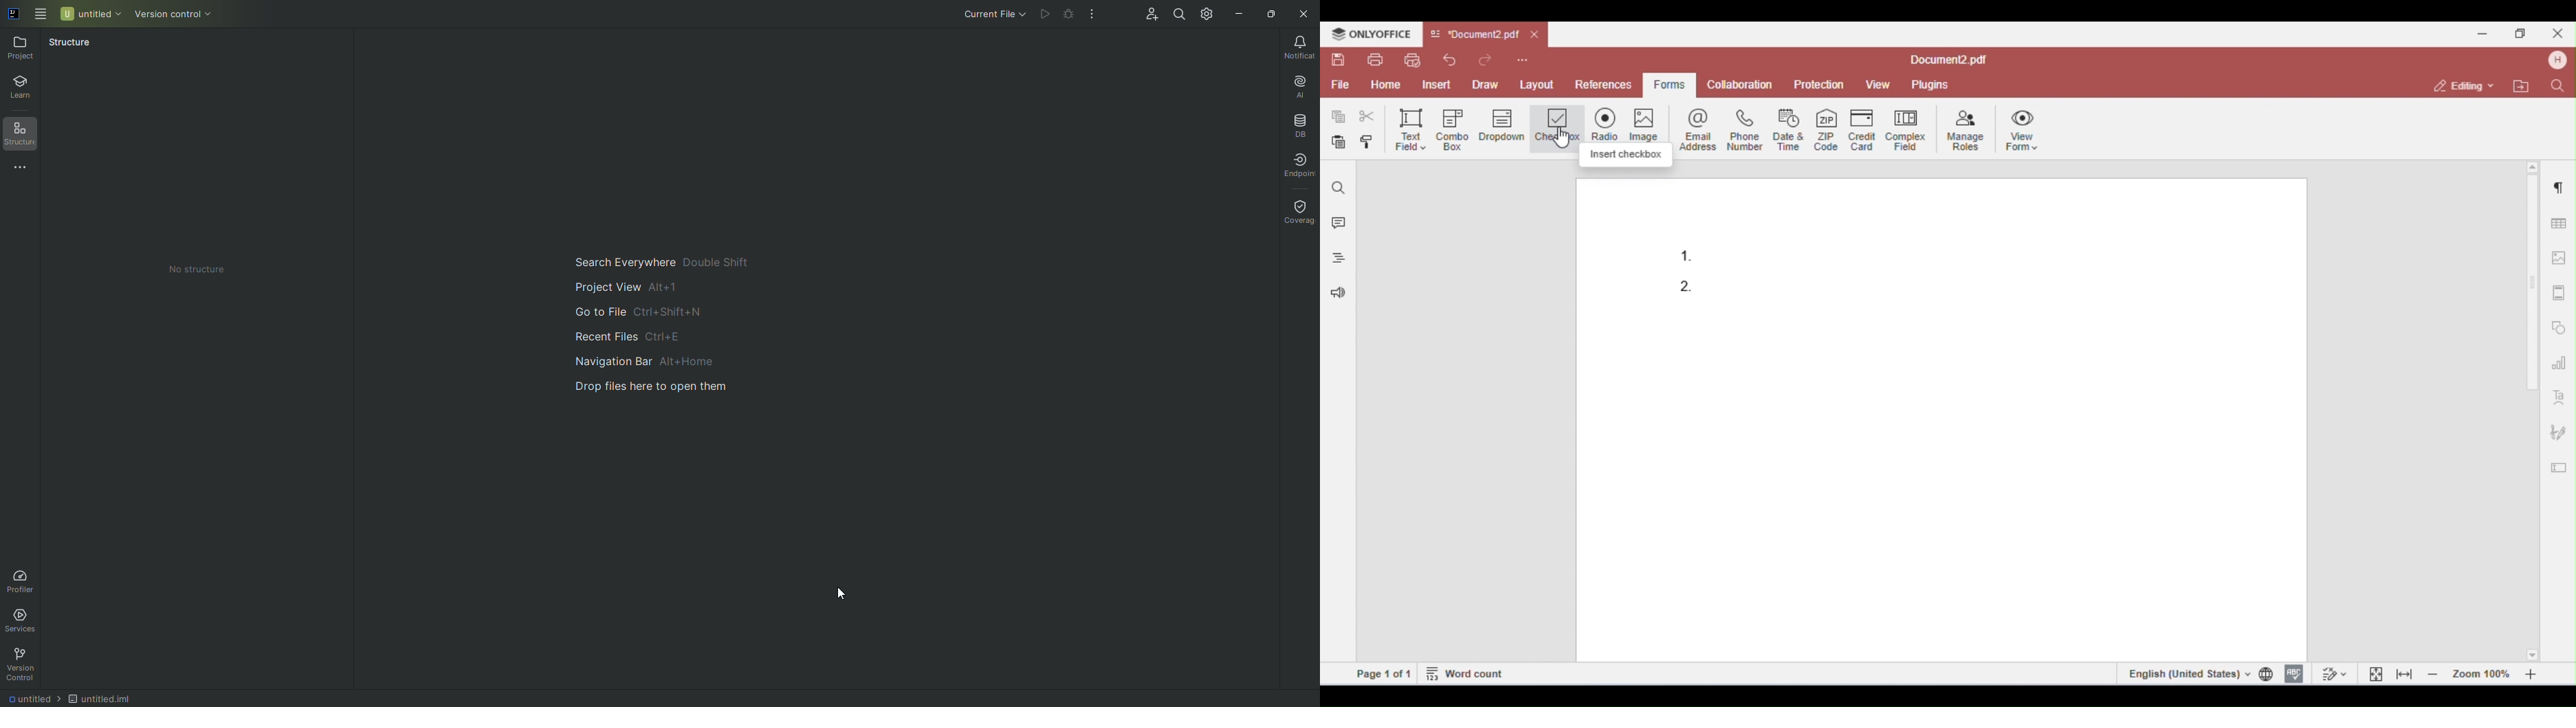 Image resolution: width=2576 pixels, height=728 pixels. Describe the element at coordinates (16, 11) in the screenshot. I see `` at that location.